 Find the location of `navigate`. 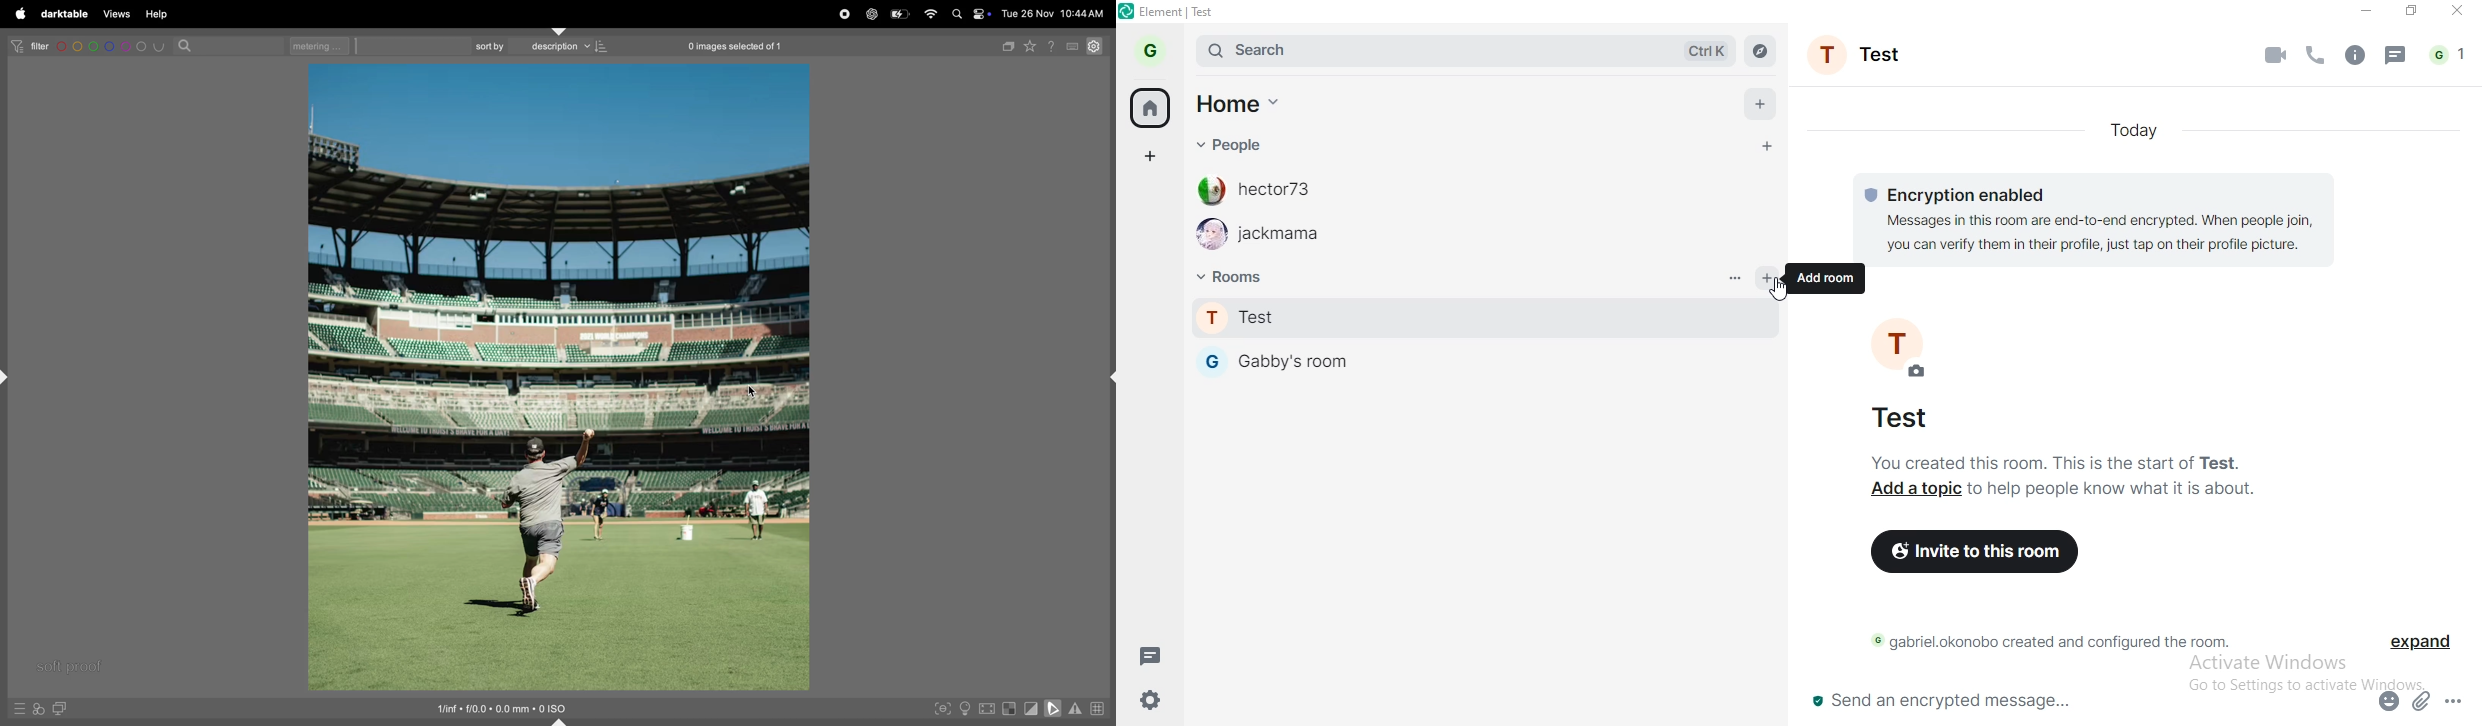

navigate is located at coordinates (1760, 54).